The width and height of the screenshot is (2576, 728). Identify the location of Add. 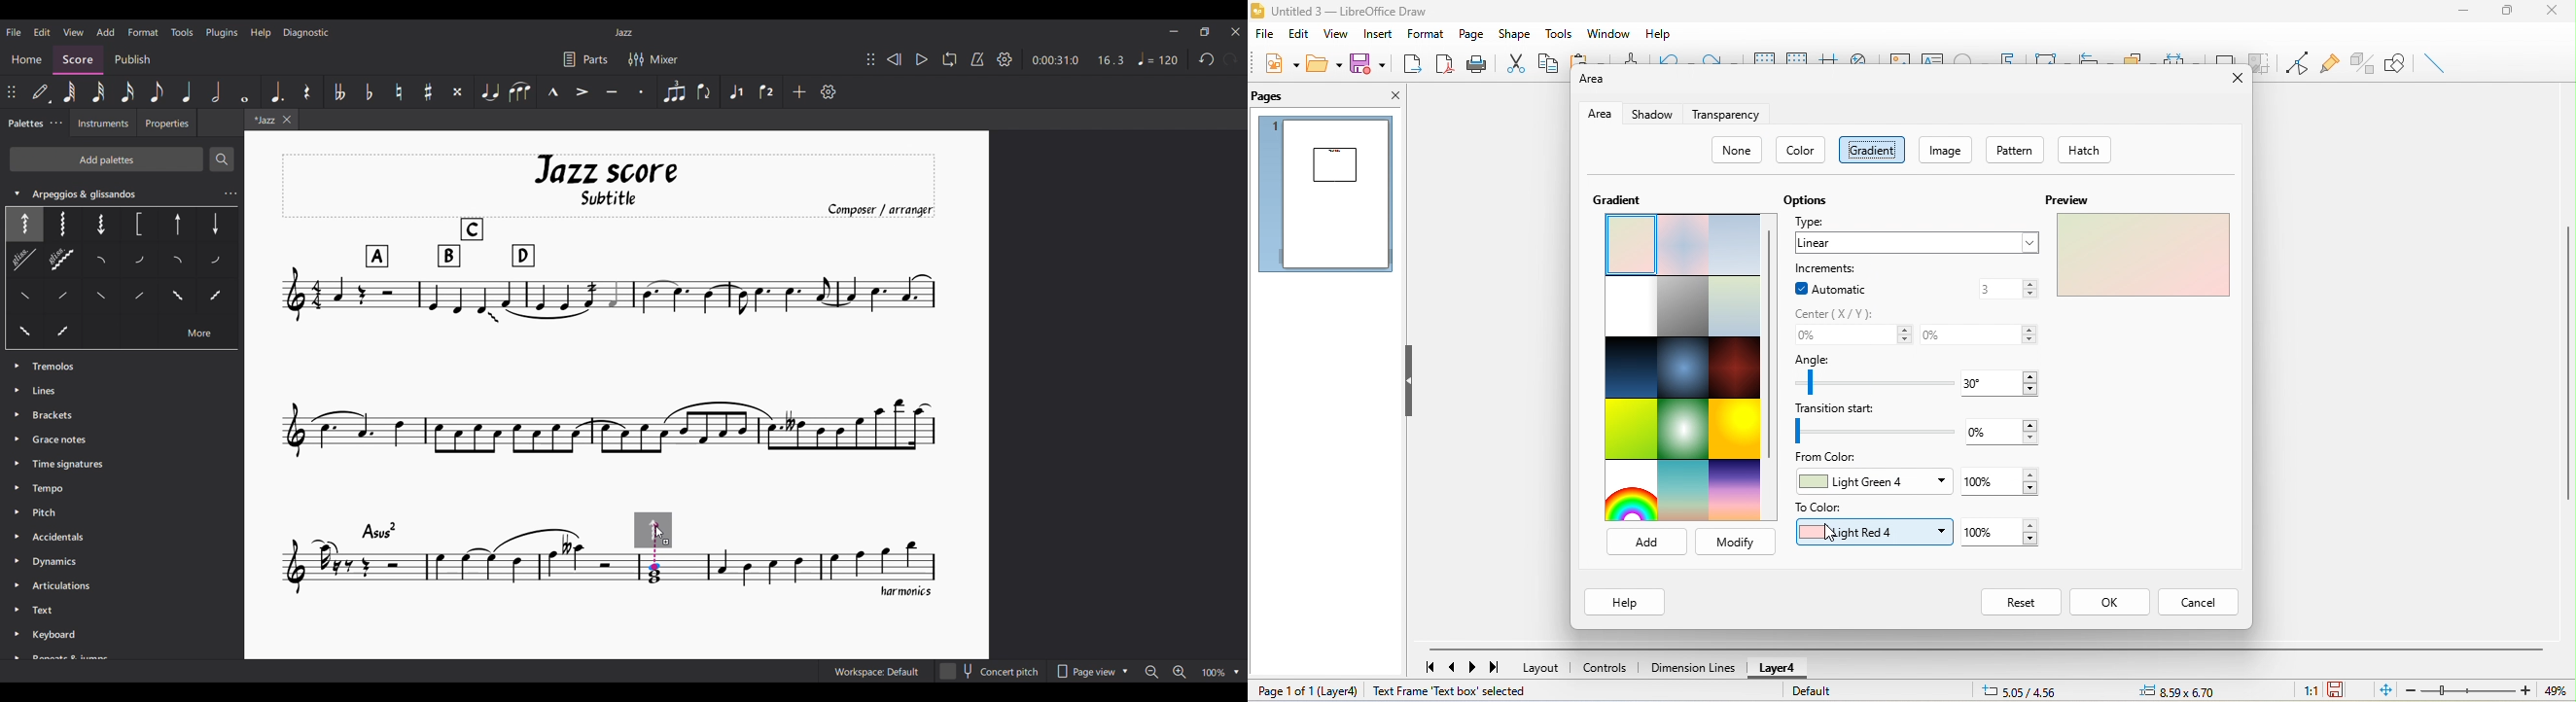
(800, 92).